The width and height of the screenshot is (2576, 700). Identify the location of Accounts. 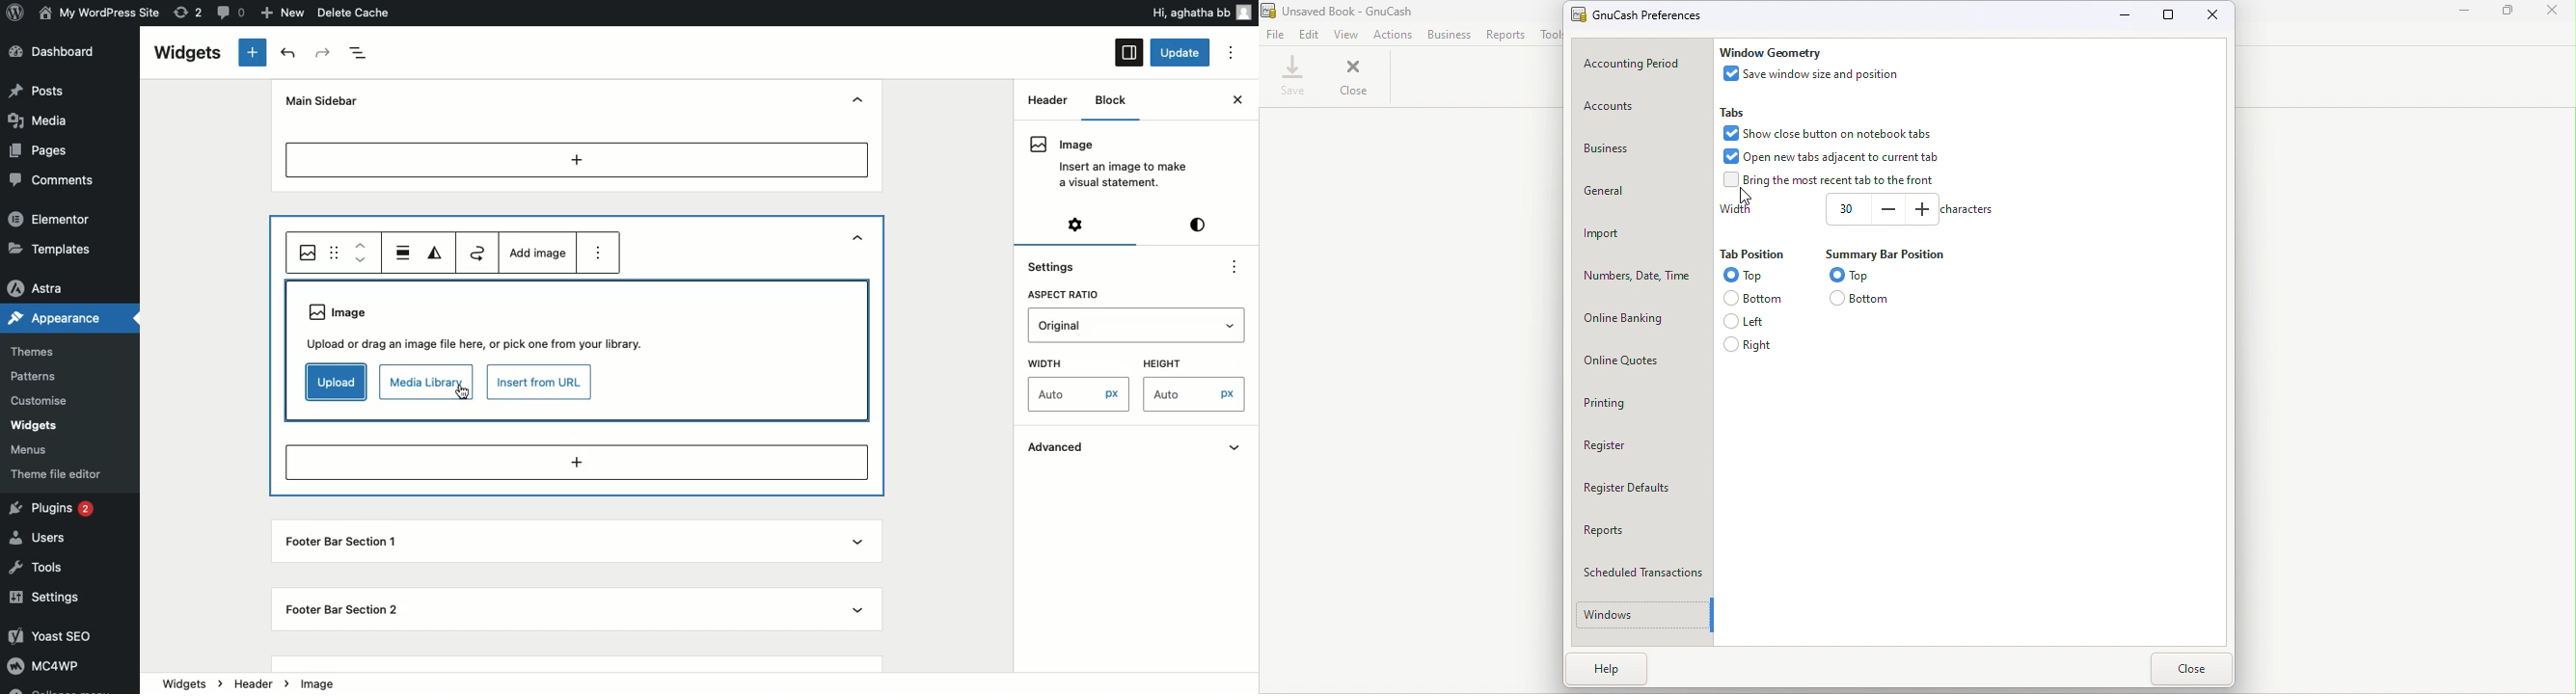
(1641, 109).